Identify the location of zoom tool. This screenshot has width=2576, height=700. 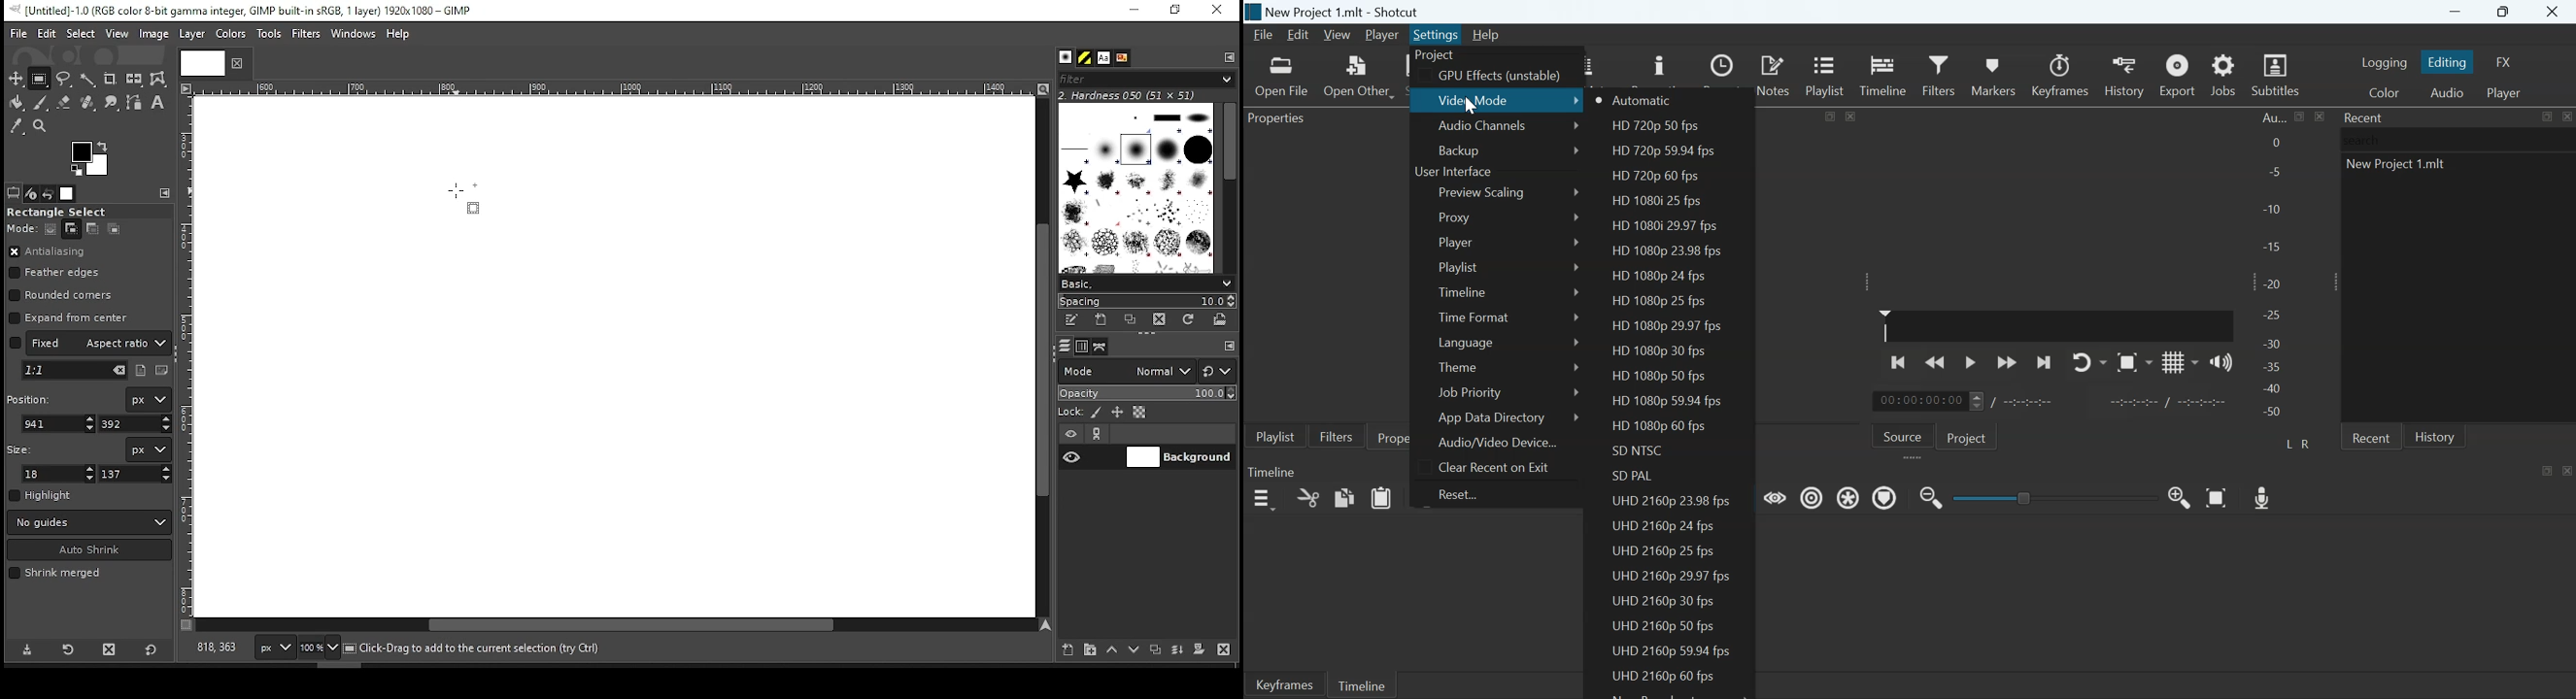
(41, 127).